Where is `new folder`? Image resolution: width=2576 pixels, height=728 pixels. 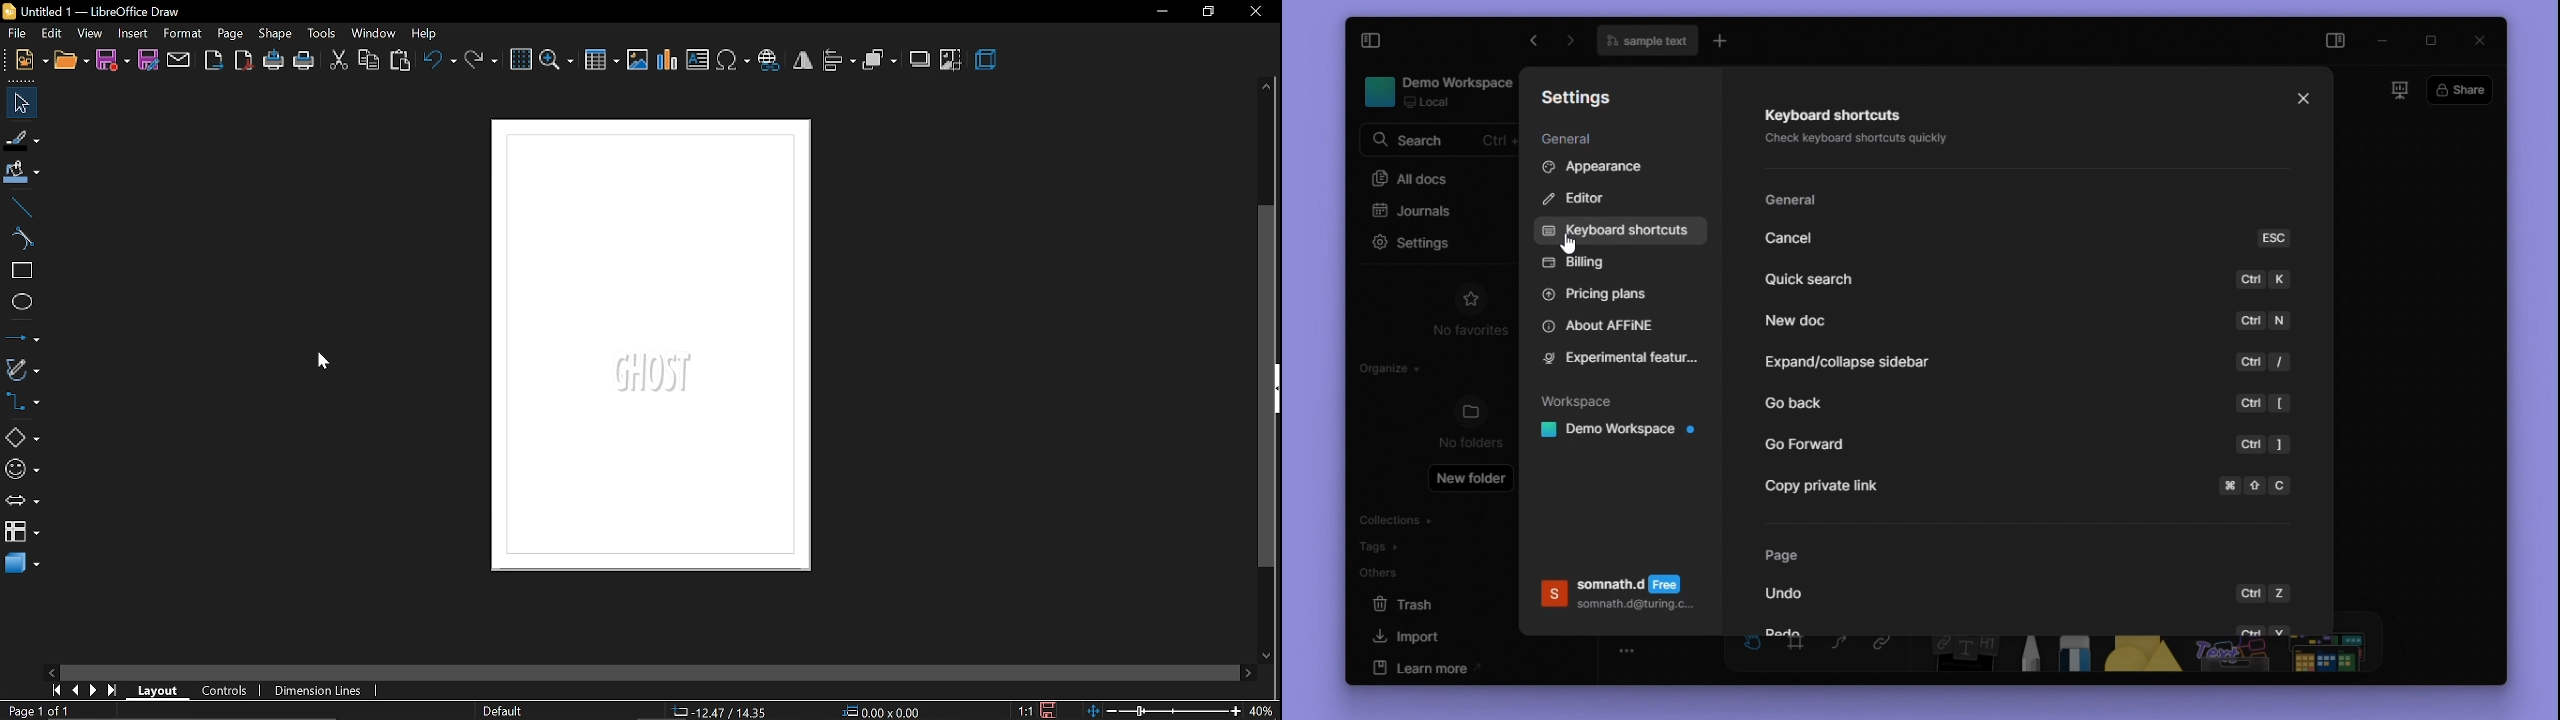 new folder is located at coordinates (1470, 479).